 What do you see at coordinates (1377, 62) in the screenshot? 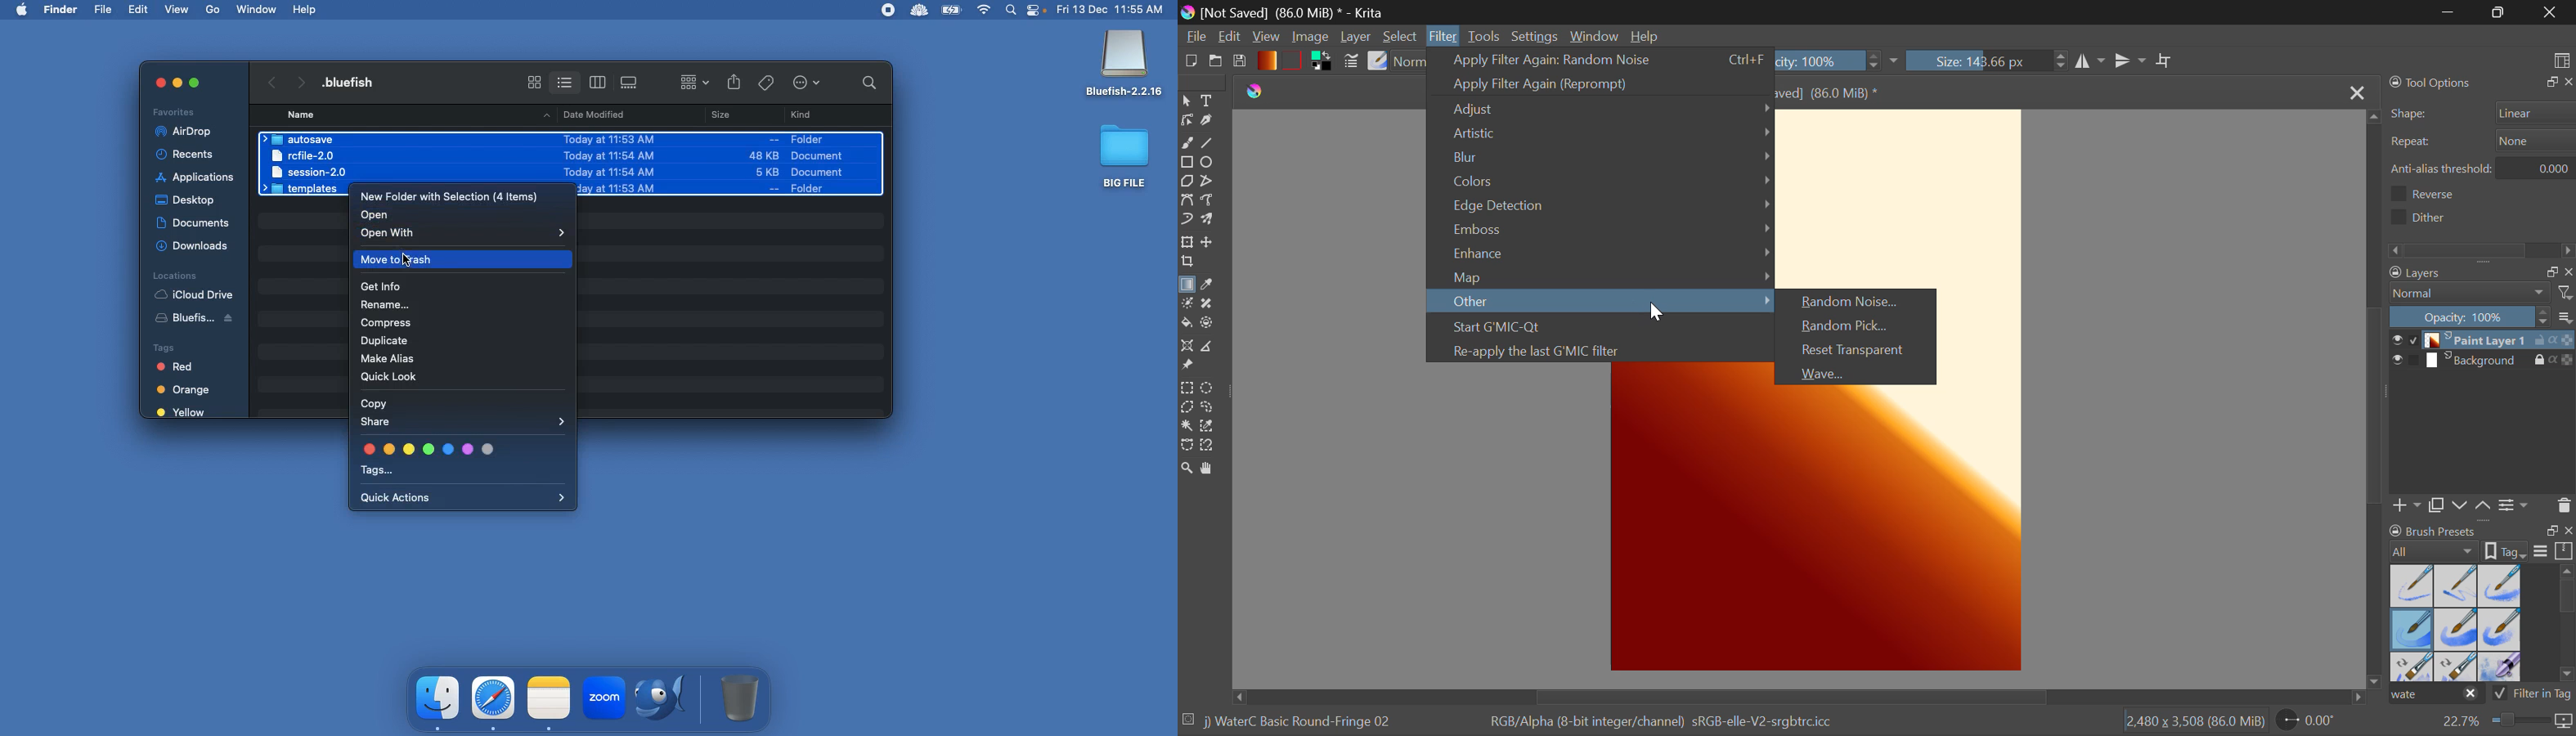
I see `Brush Presets` at bounding box center [1377, 62].